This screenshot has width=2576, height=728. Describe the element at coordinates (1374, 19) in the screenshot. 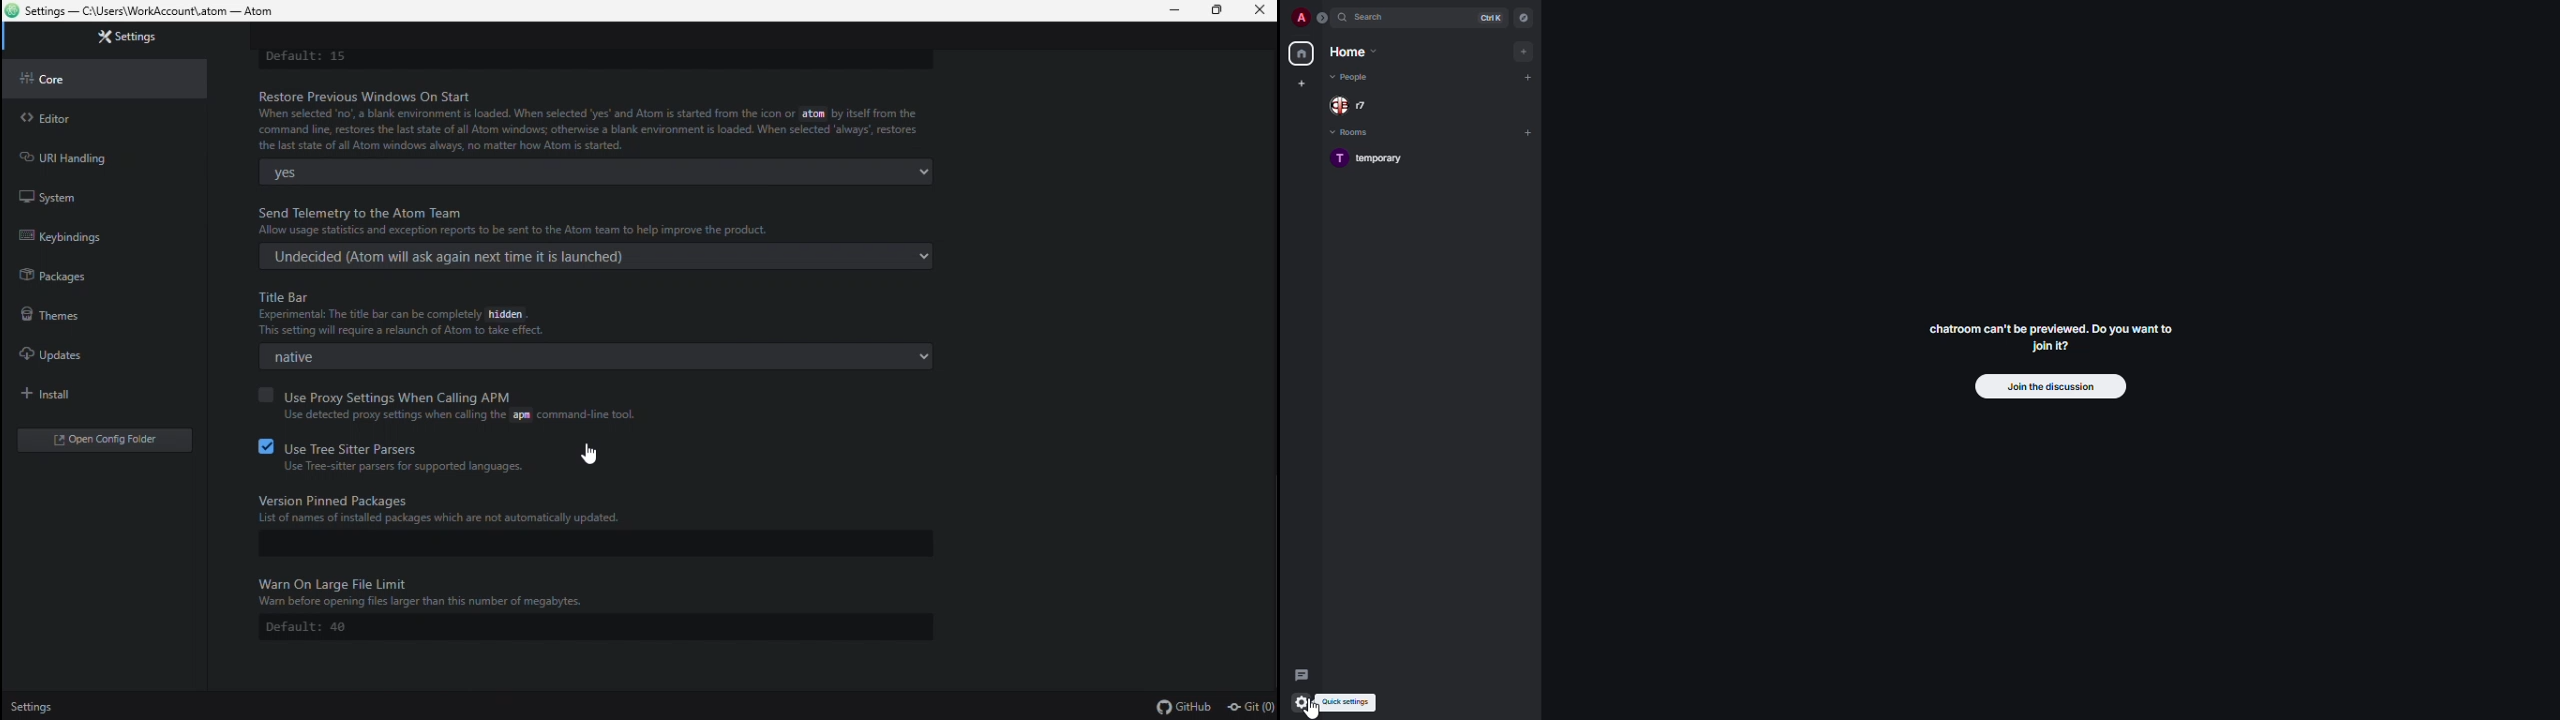

I see `search` at that location.